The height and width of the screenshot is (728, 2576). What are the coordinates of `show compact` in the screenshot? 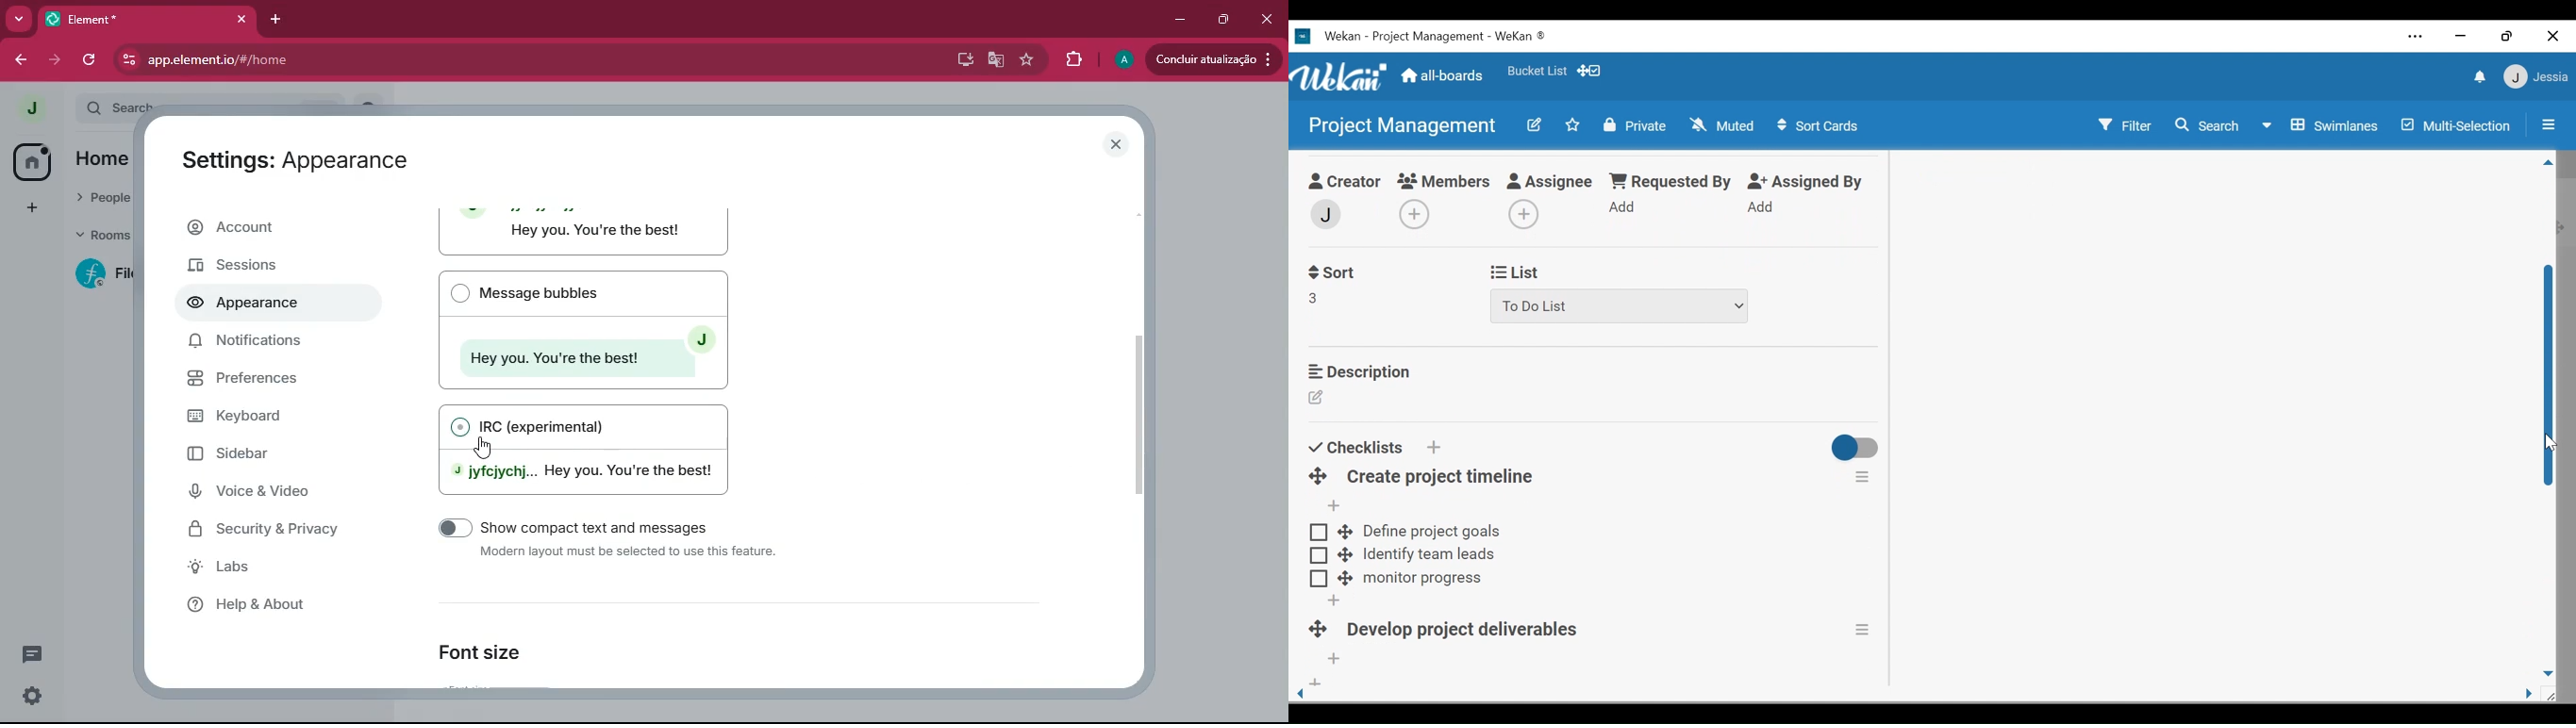 It's located at (594, 544).